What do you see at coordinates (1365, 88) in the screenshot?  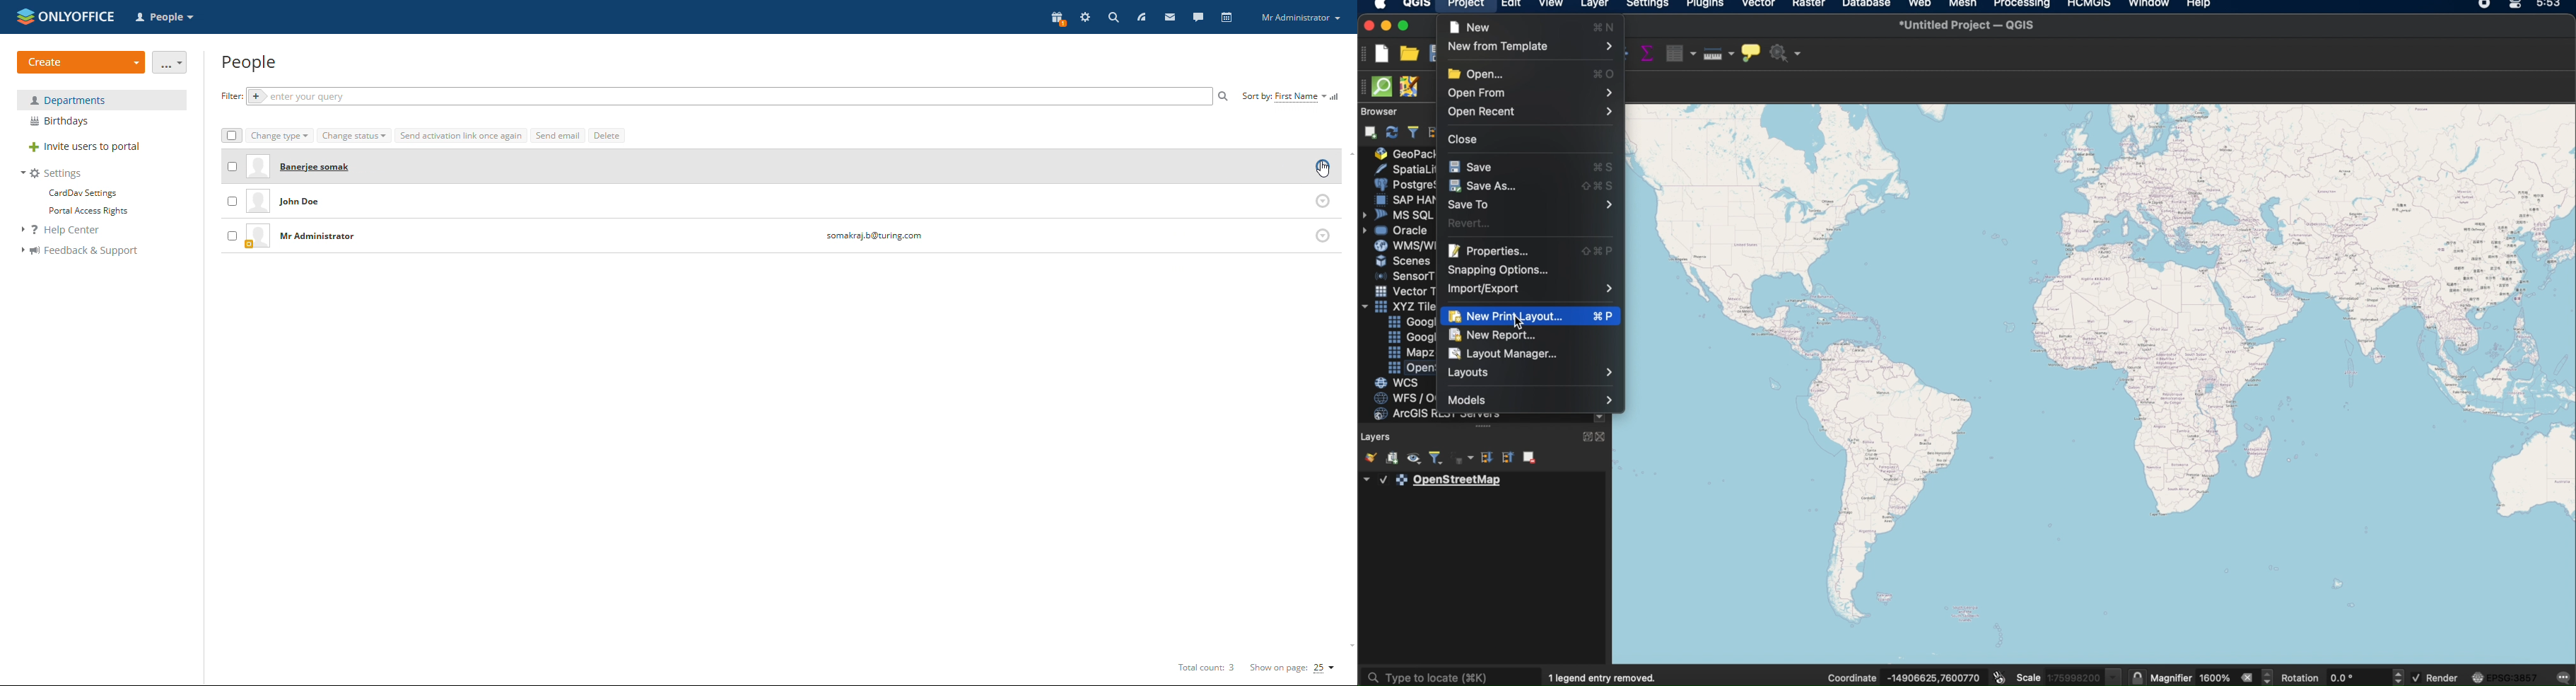 I see `hidden toolbar` at bounding box center [1365, 88].